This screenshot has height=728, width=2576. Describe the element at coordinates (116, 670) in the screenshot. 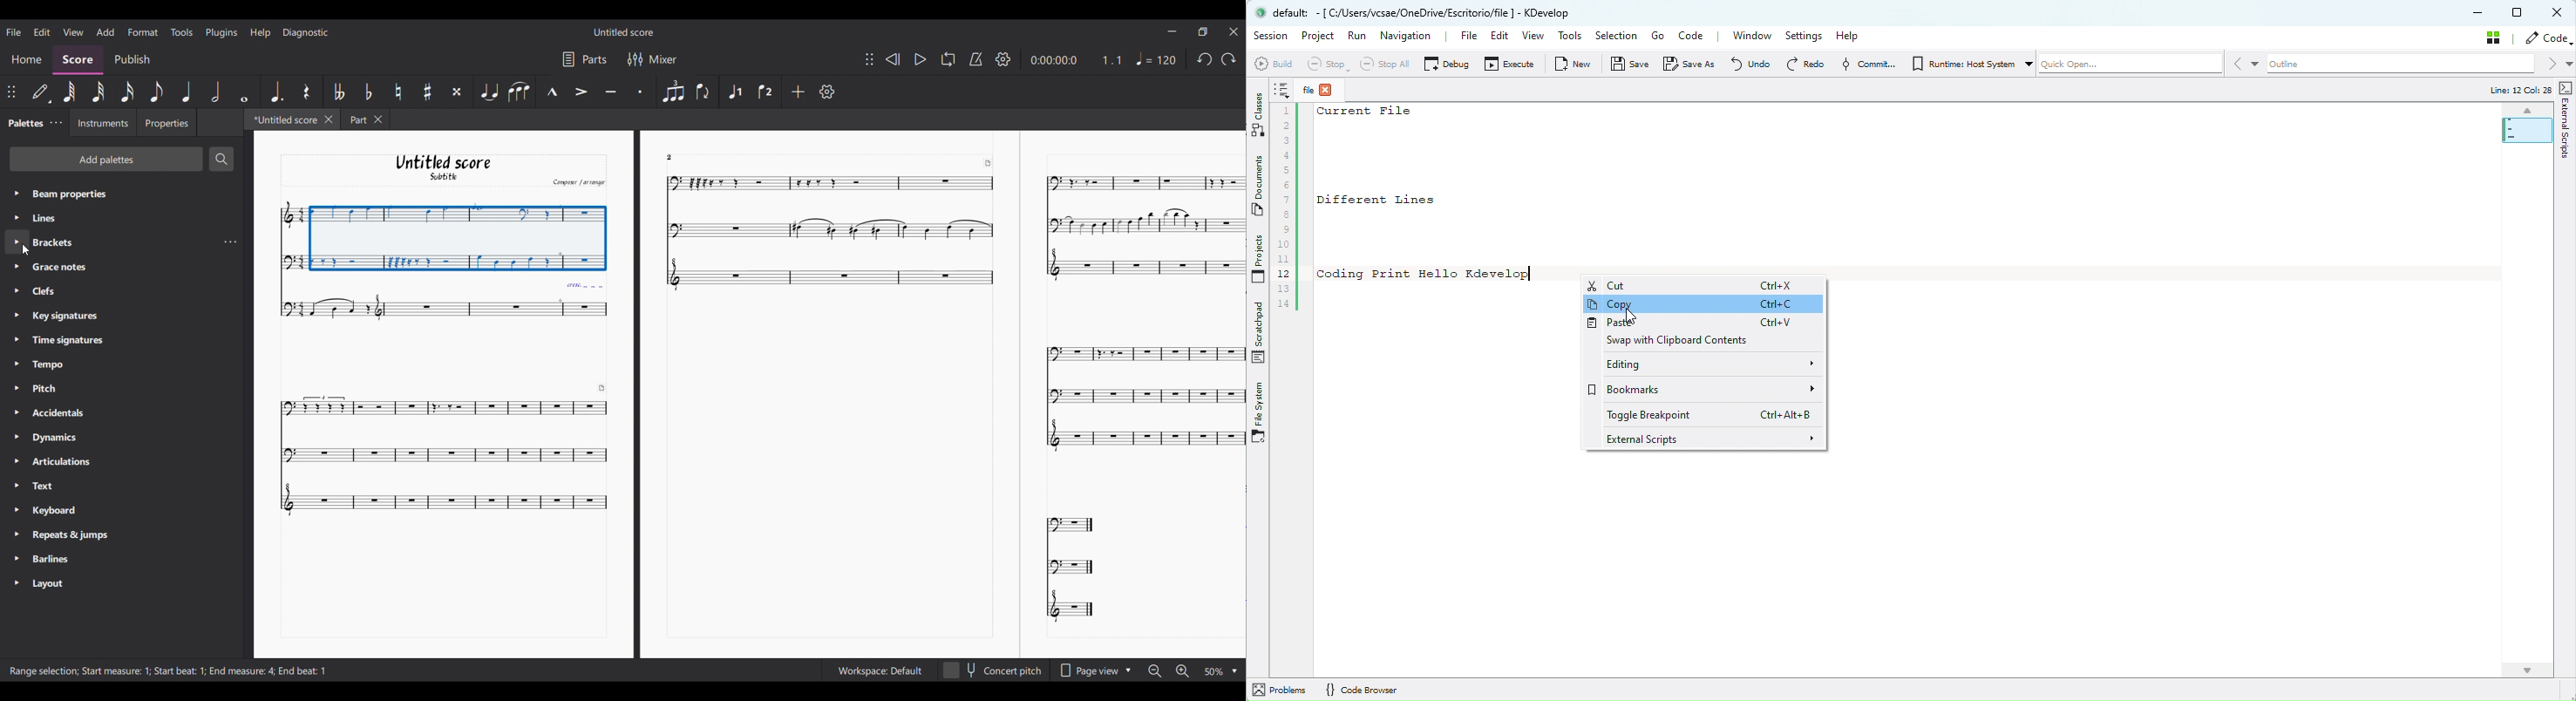

I see `start measure 1 ;` at that location.